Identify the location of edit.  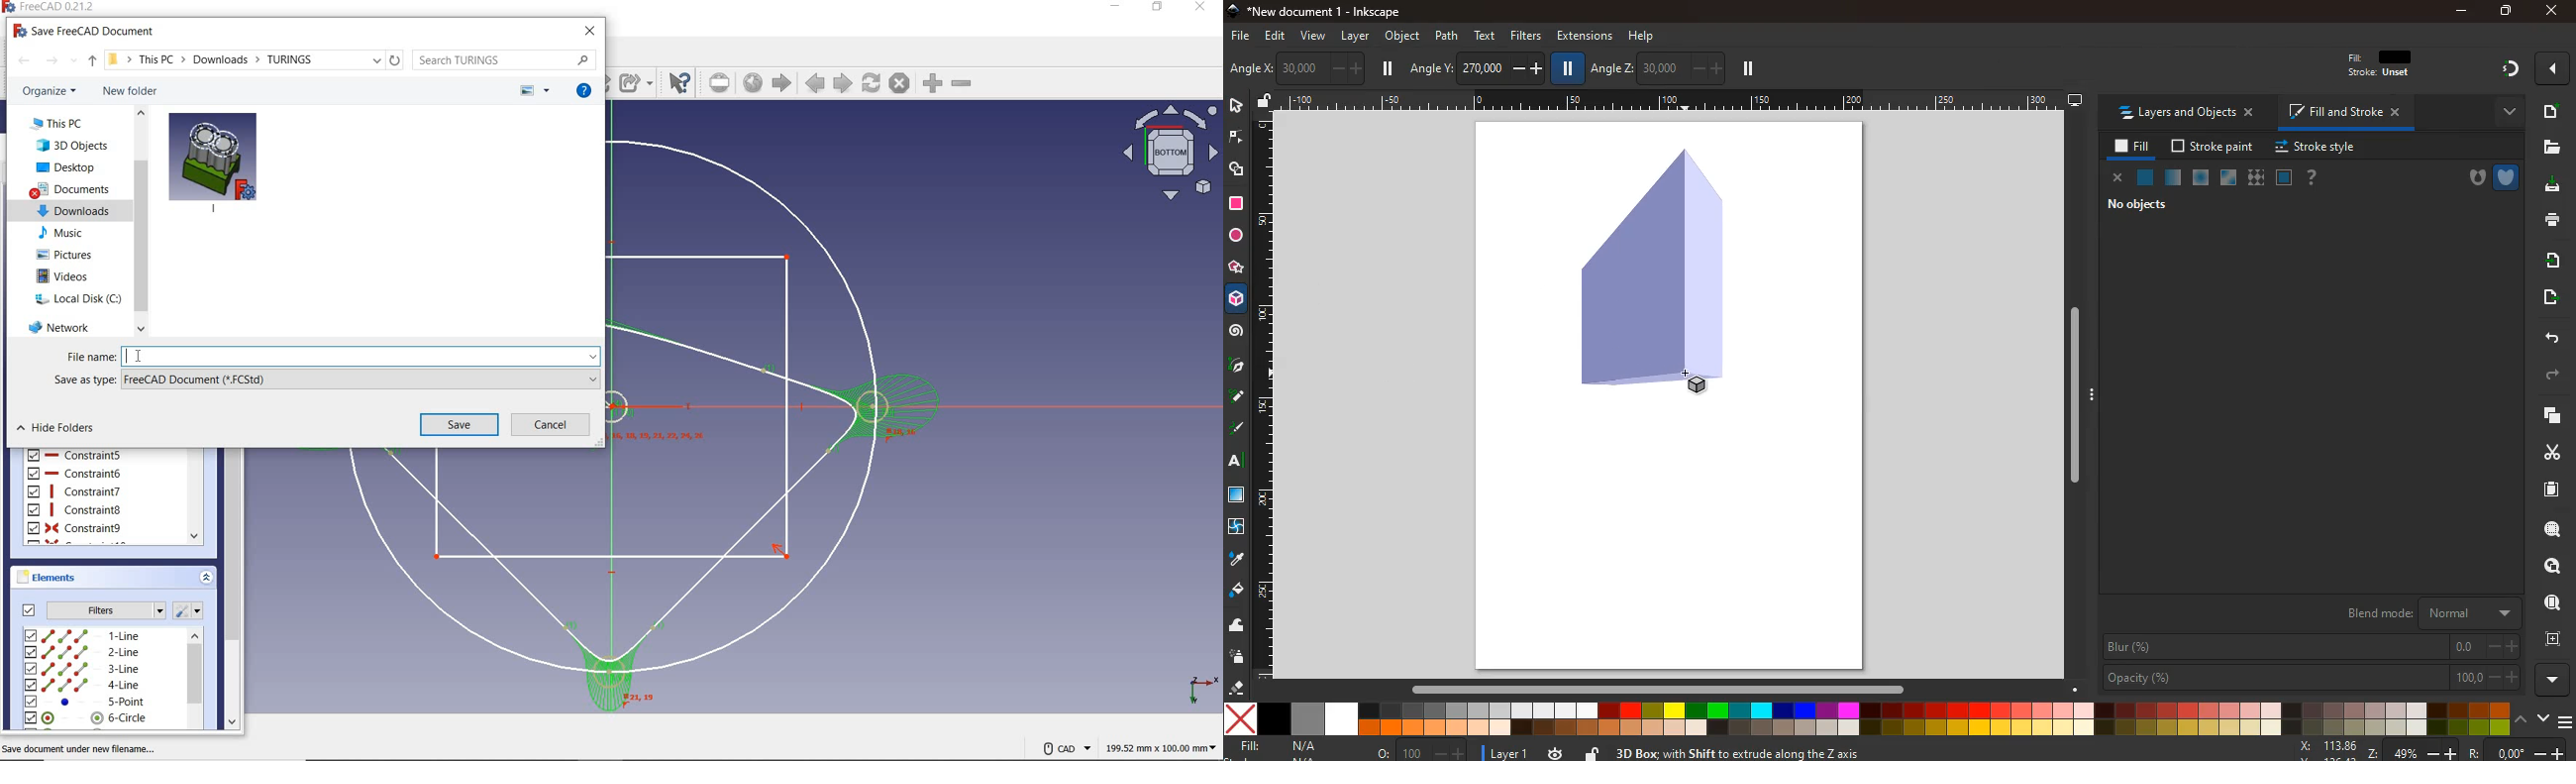
(1280, 38).